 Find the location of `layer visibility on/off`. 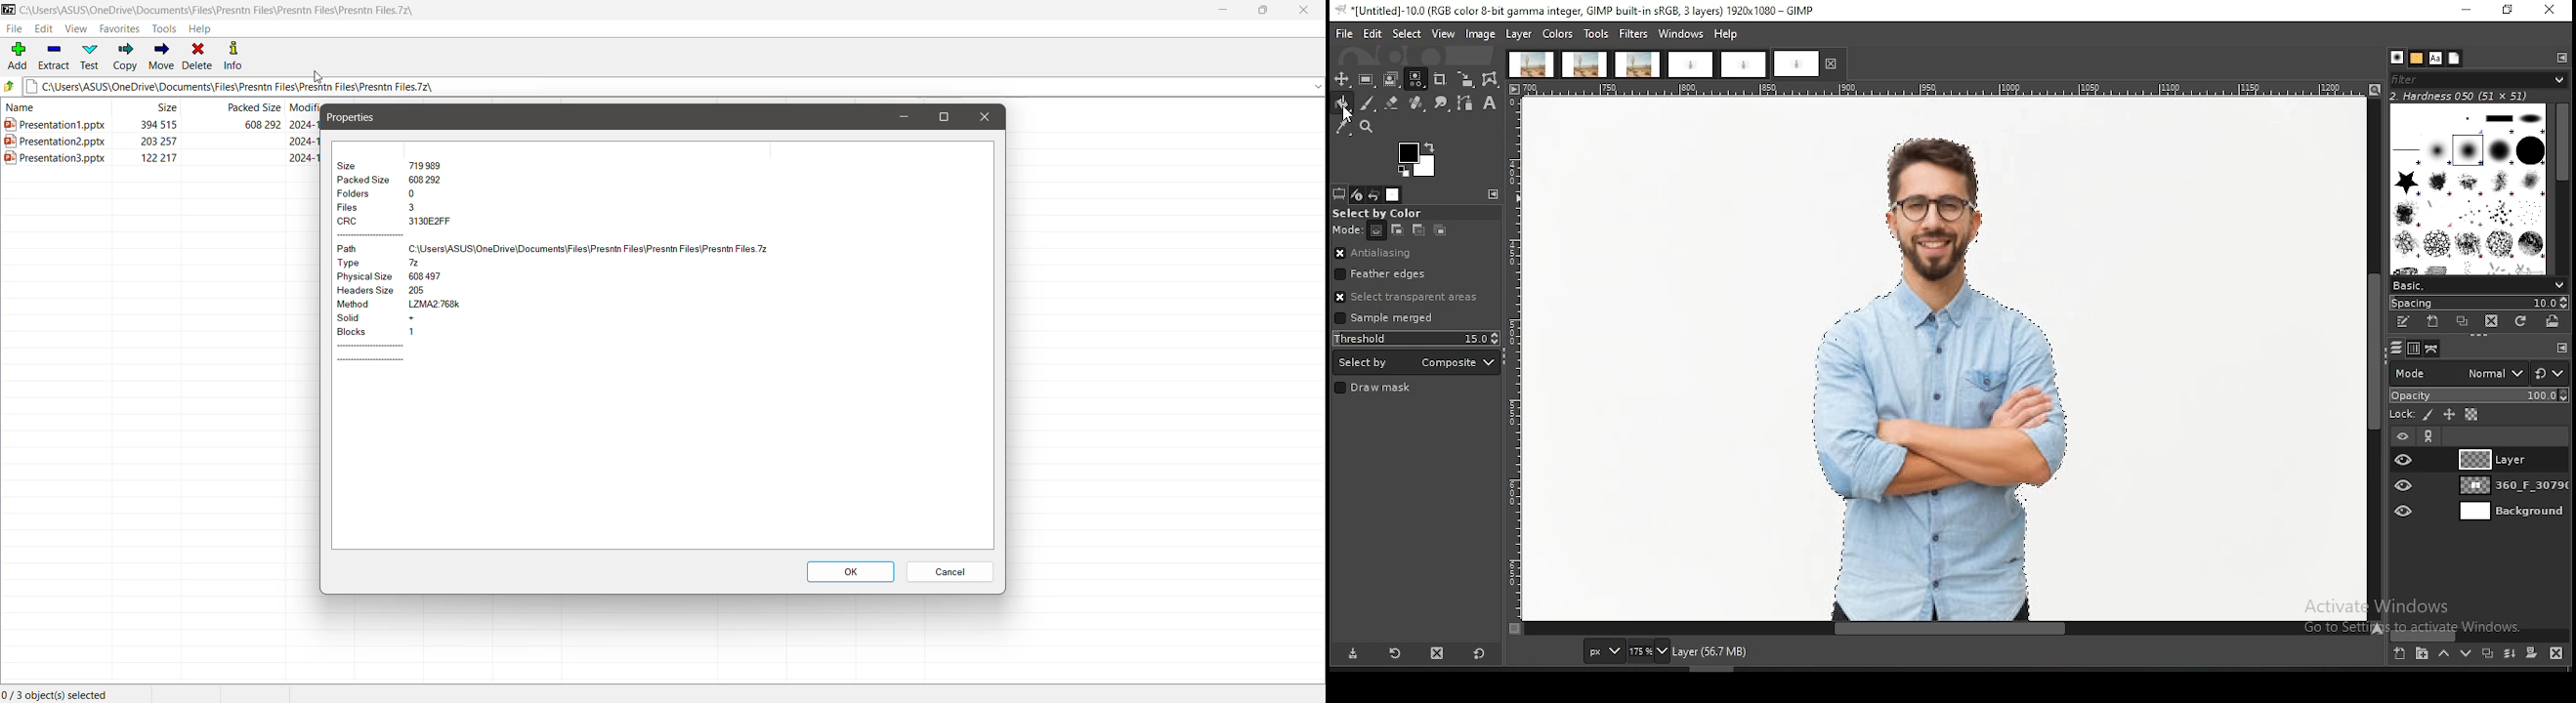

layer visibility on/off is located at coordinates (2405, 484).